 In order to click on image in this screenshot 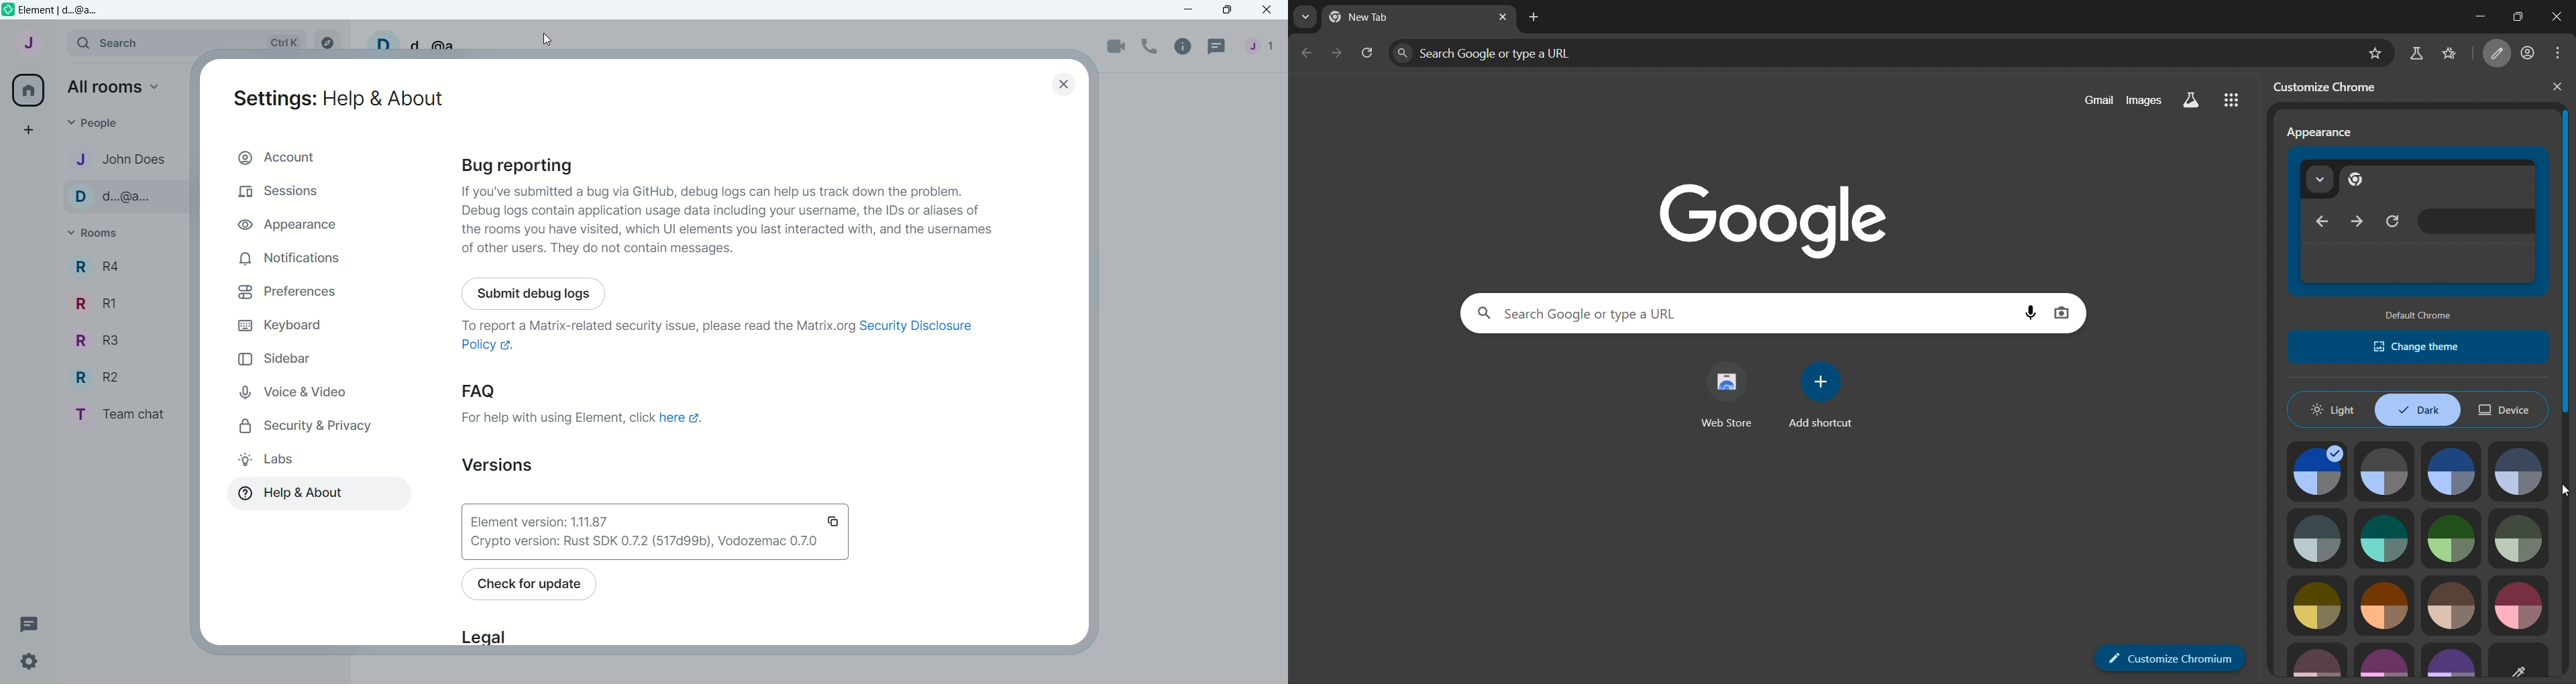, I will do `click(2384, 471)`.